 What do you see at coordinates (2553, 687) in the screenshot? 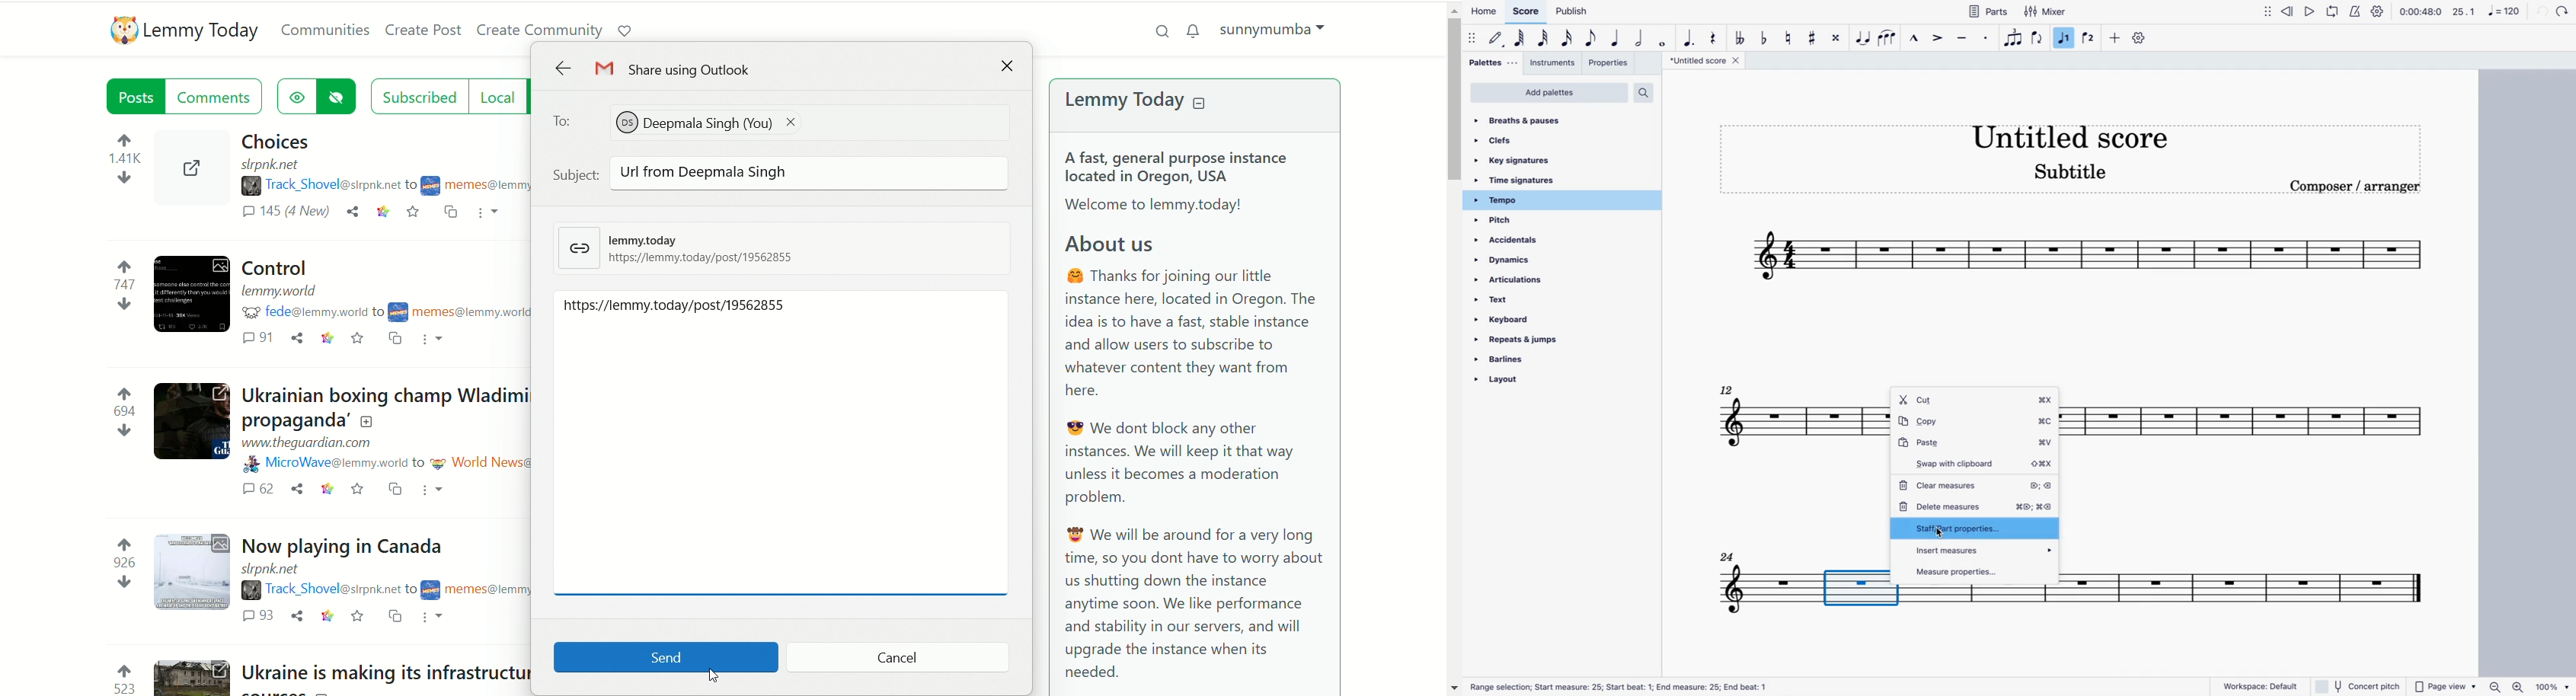
I see `100%` at bounding box center [2553, 687].